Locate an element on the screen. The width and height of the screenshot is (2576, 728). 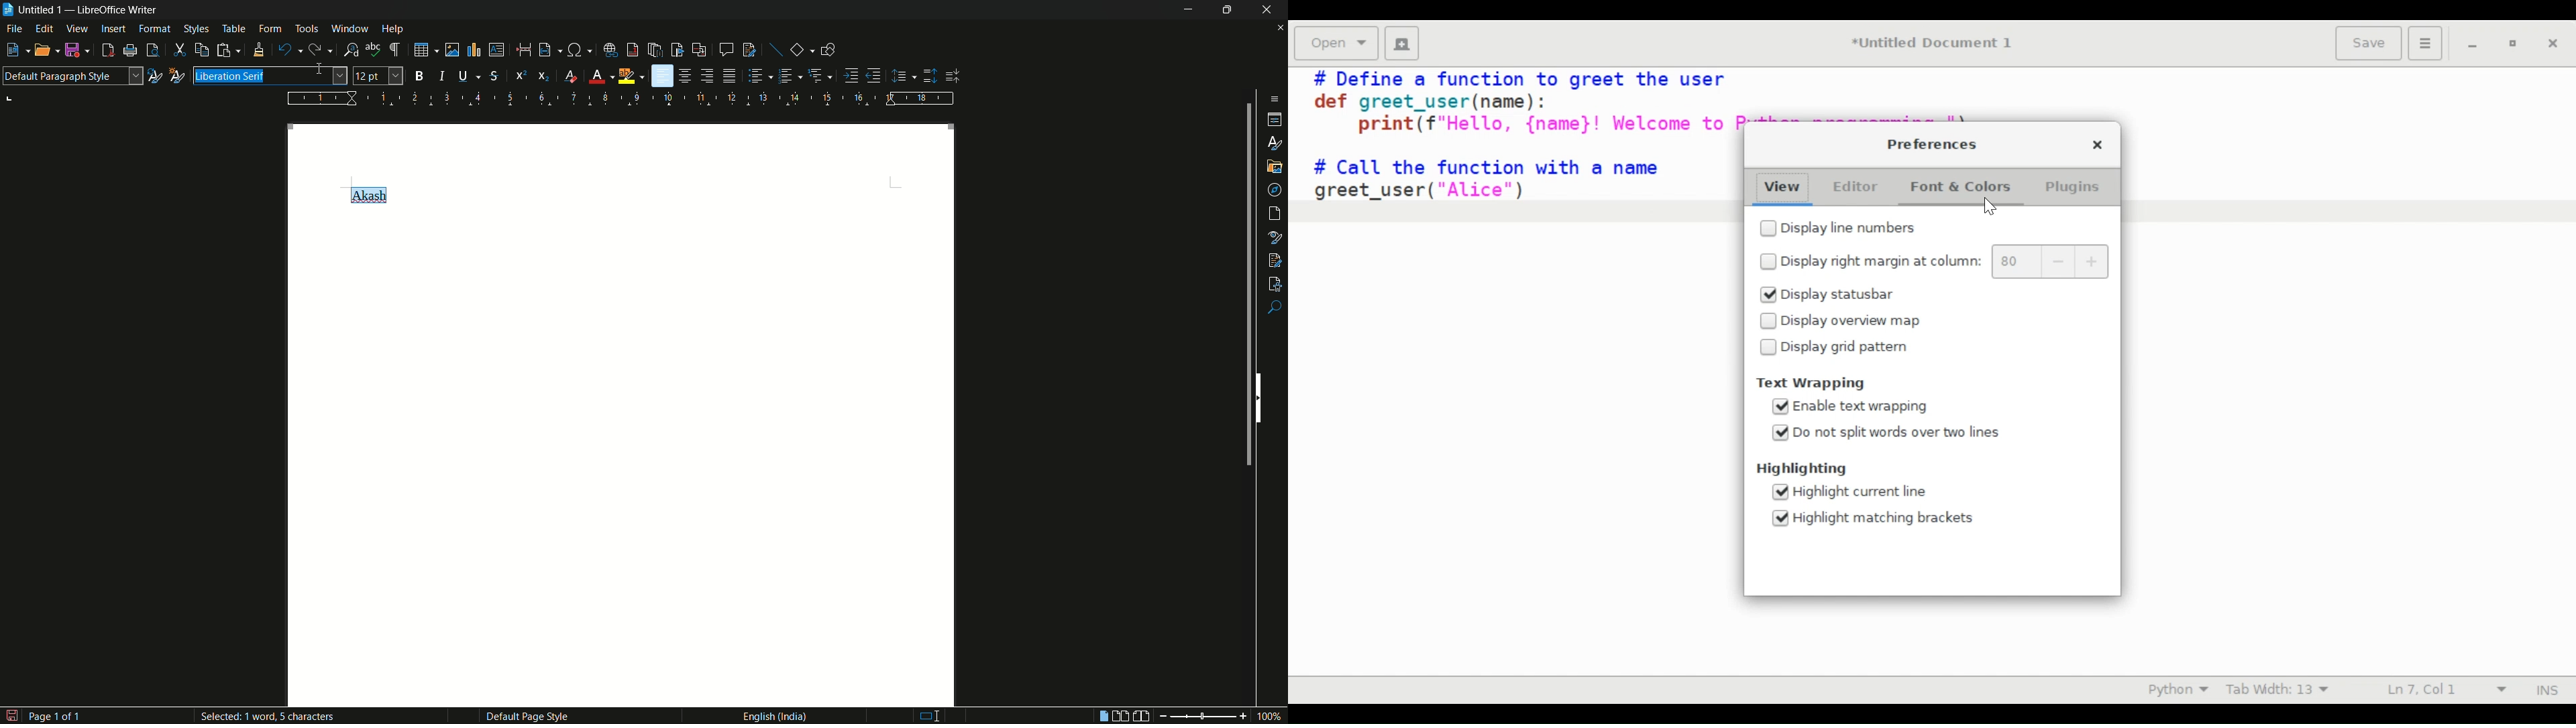
insert text box is located at coordinates (496, 50).